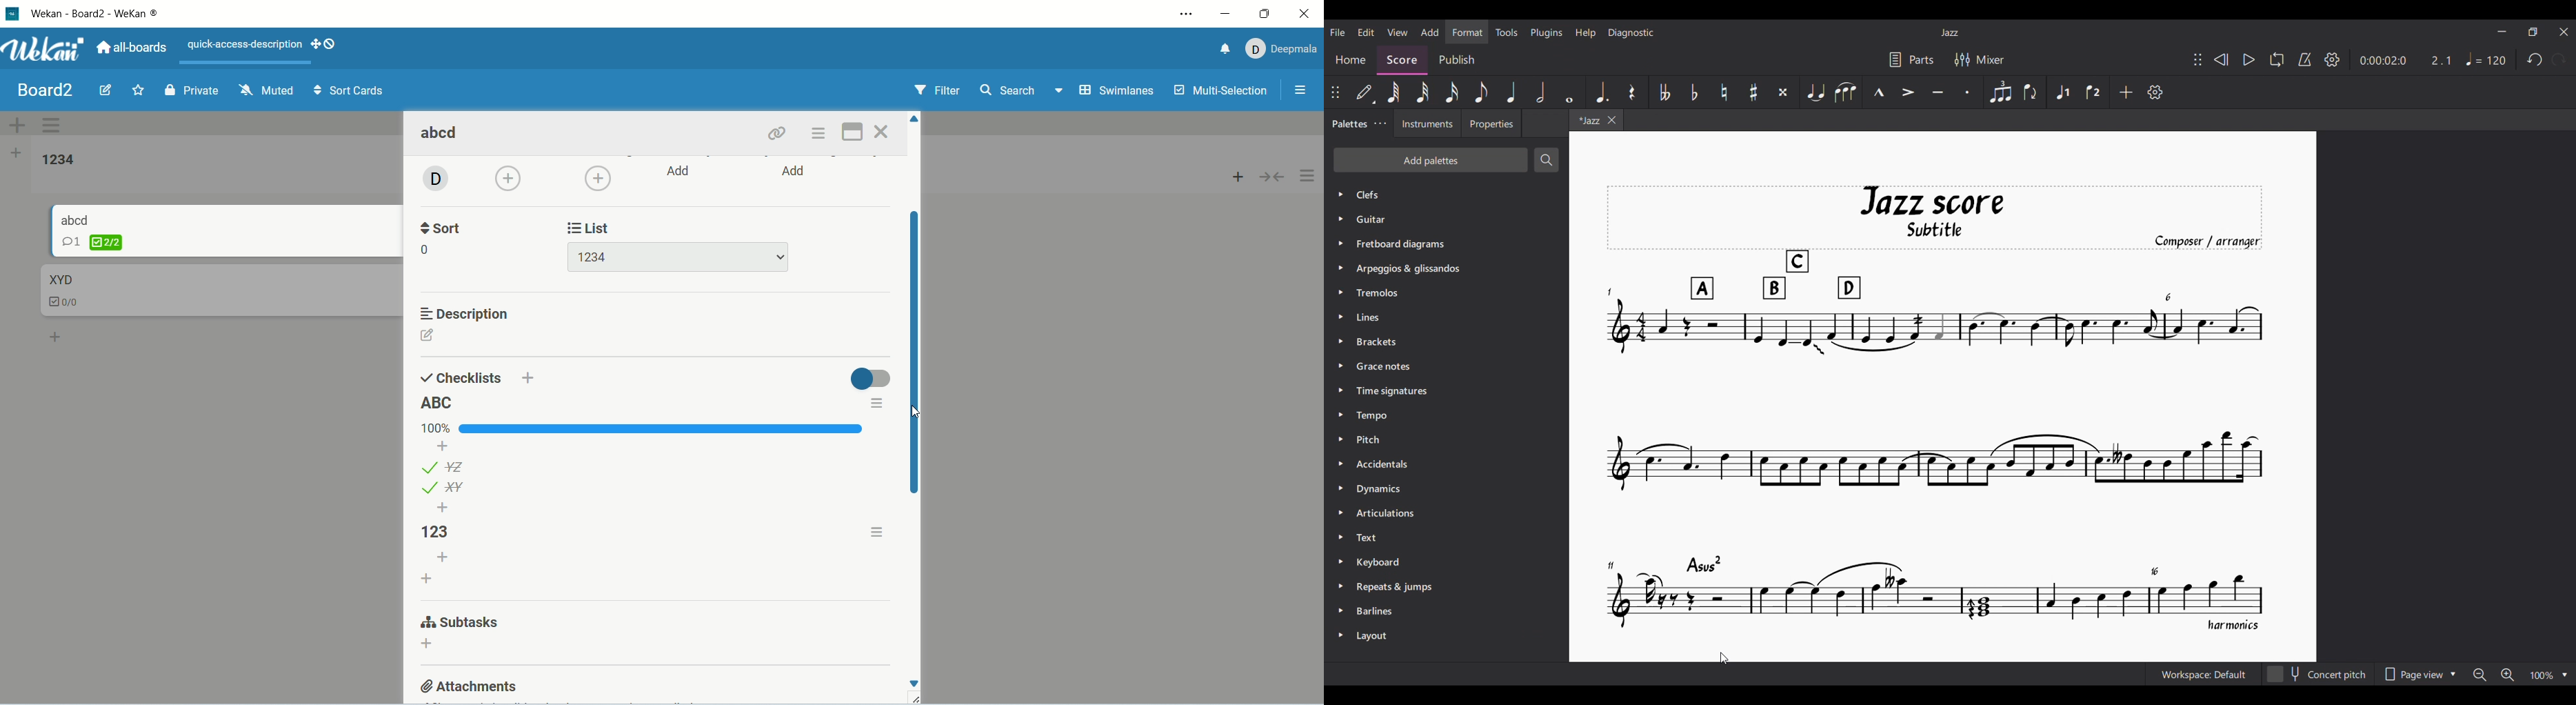 The width and height of the screenshot is (2576, 728). Describe the element at coordinates (914, 354) in the screenshot. I see `vertical scroll bar` at that location.